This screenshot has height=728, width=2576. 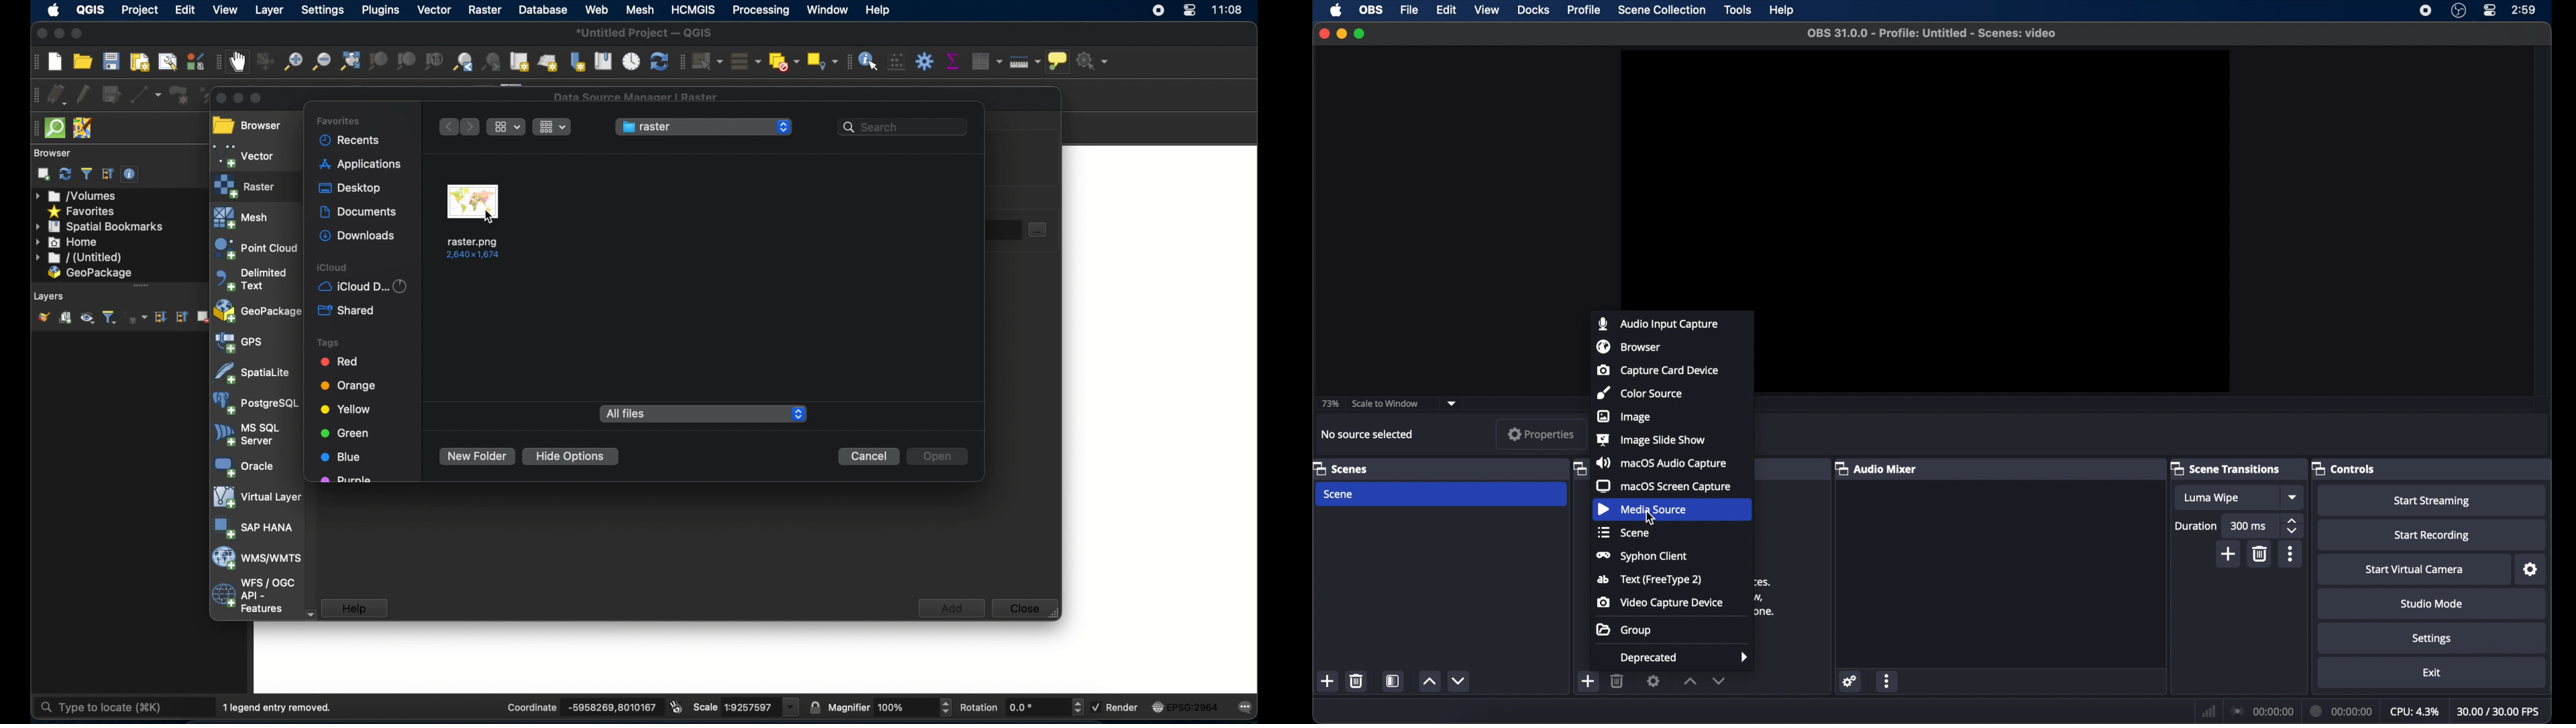 I want to click on scene transitions, so click(x=2225, y=468).